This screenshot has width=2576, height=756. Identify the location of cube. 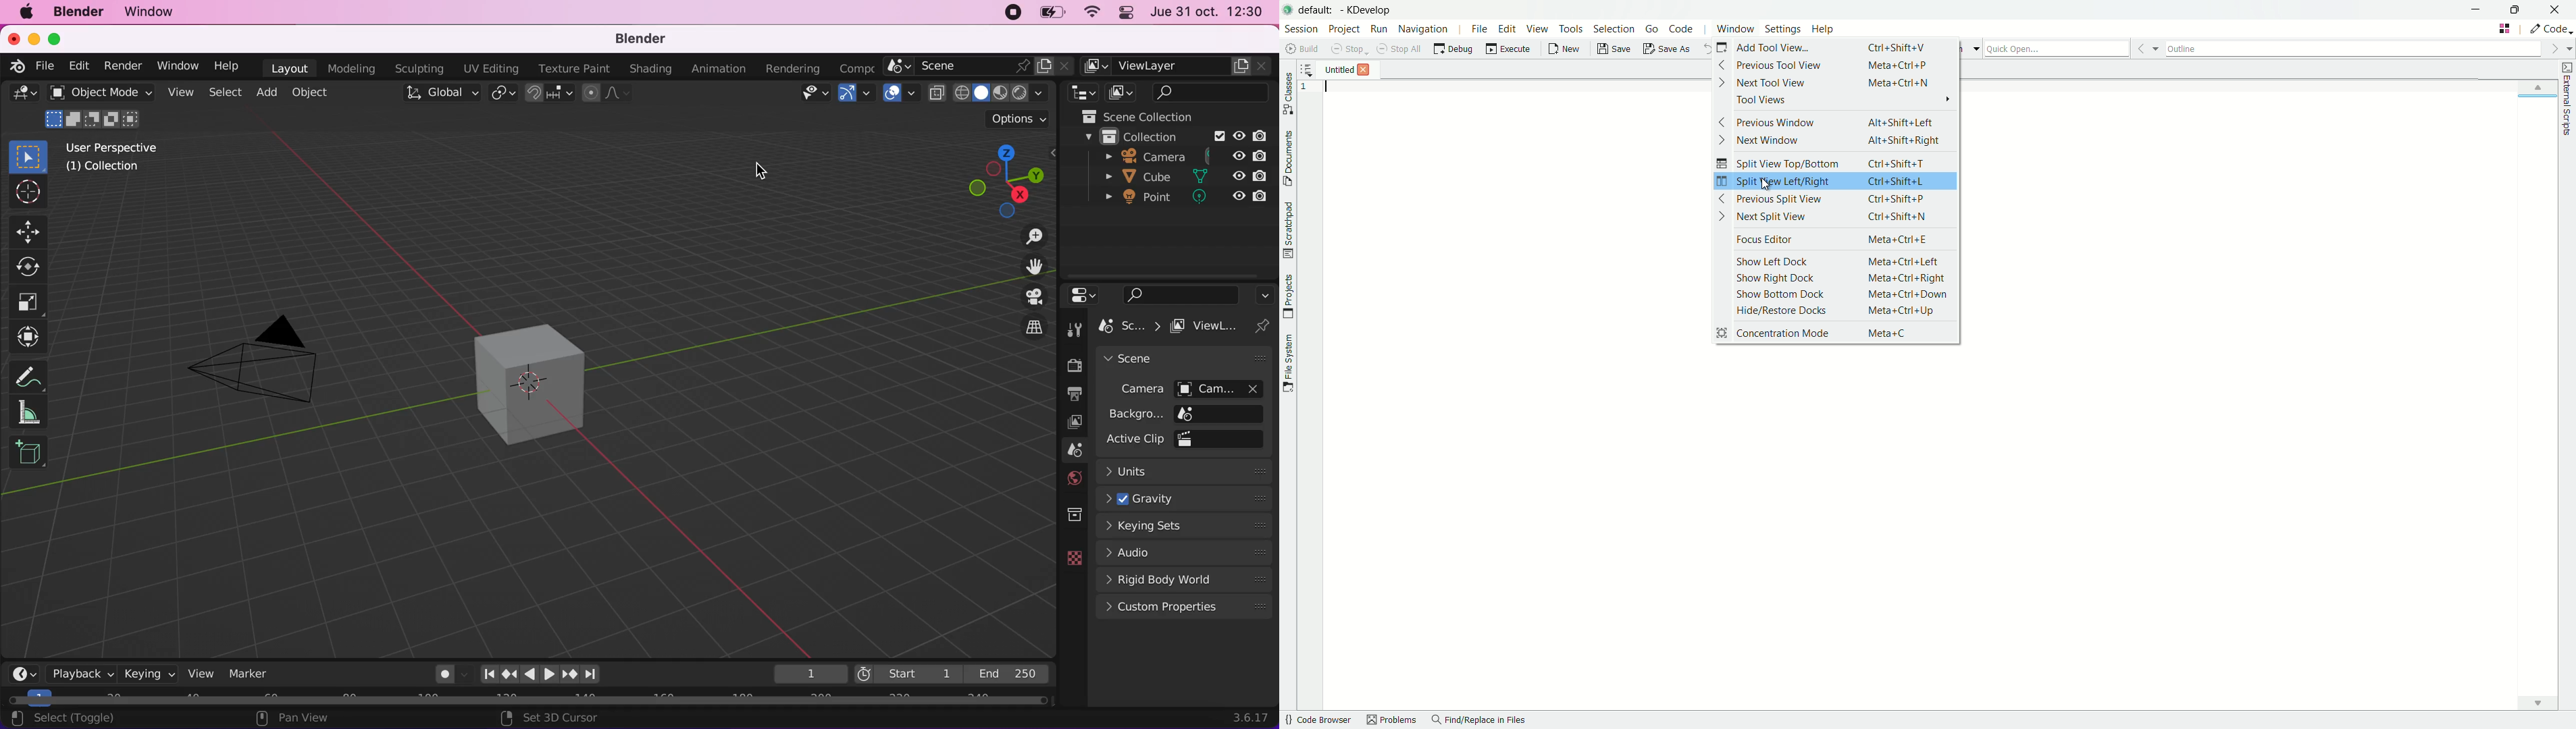
(533, 381).